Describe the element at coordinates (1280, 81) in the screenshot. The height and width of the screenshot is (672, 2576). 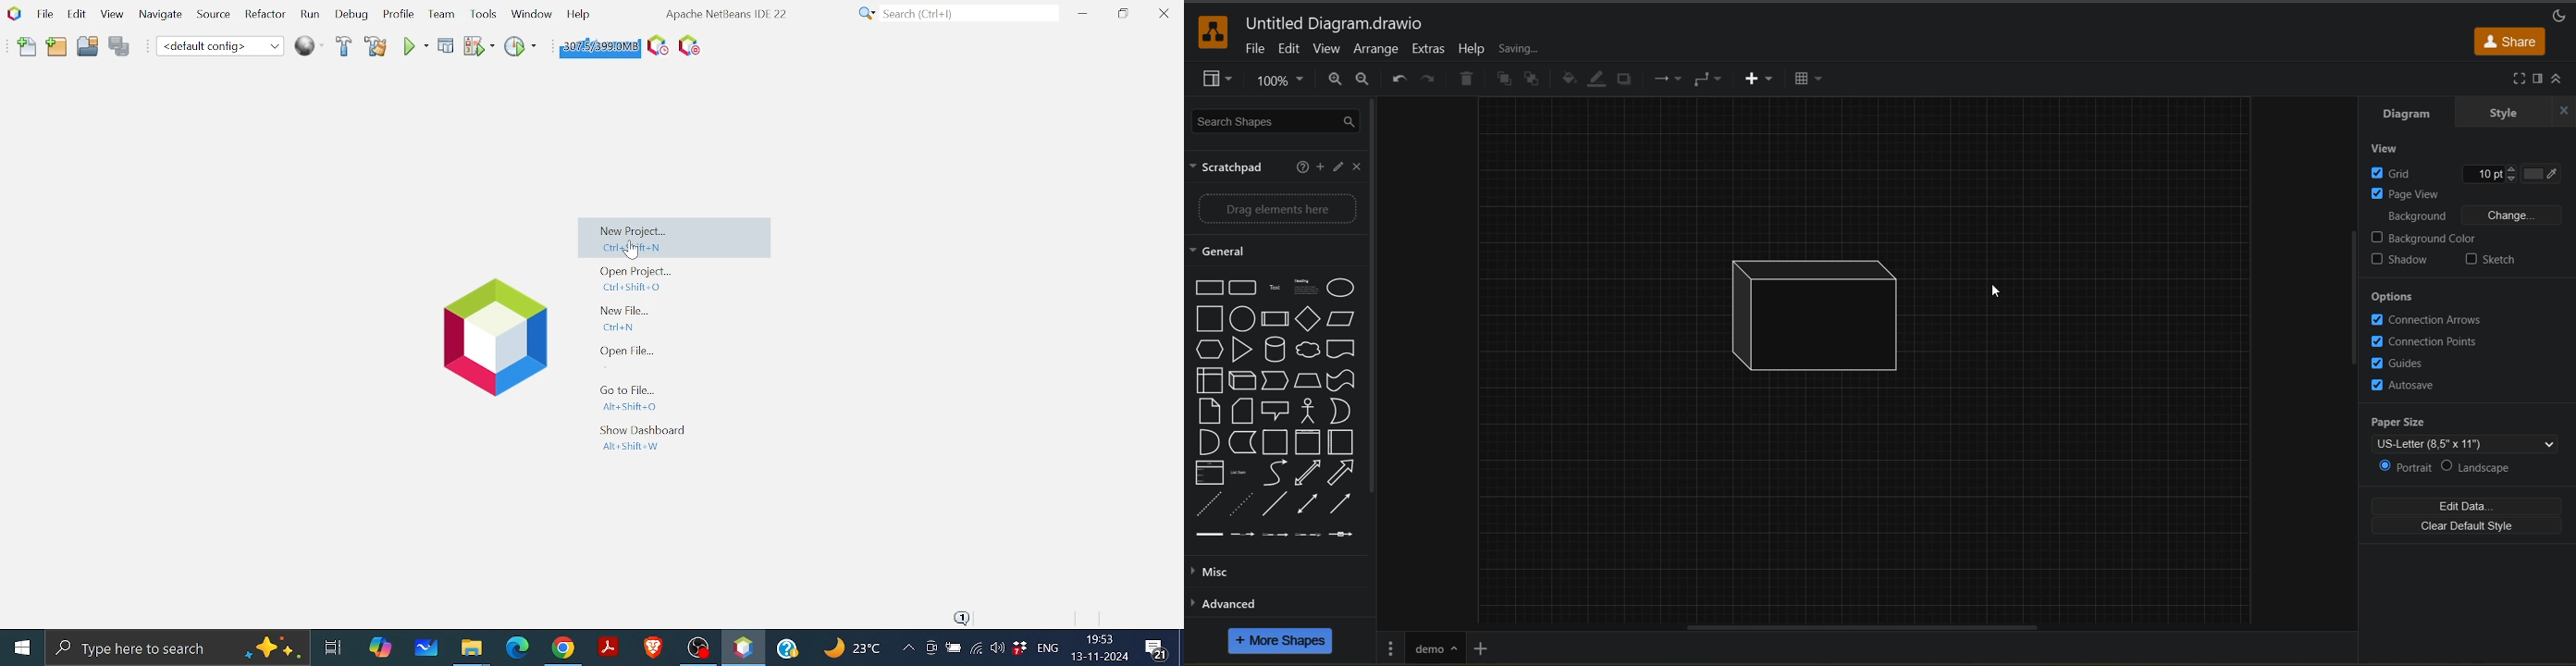
I see `zoom` at that location.